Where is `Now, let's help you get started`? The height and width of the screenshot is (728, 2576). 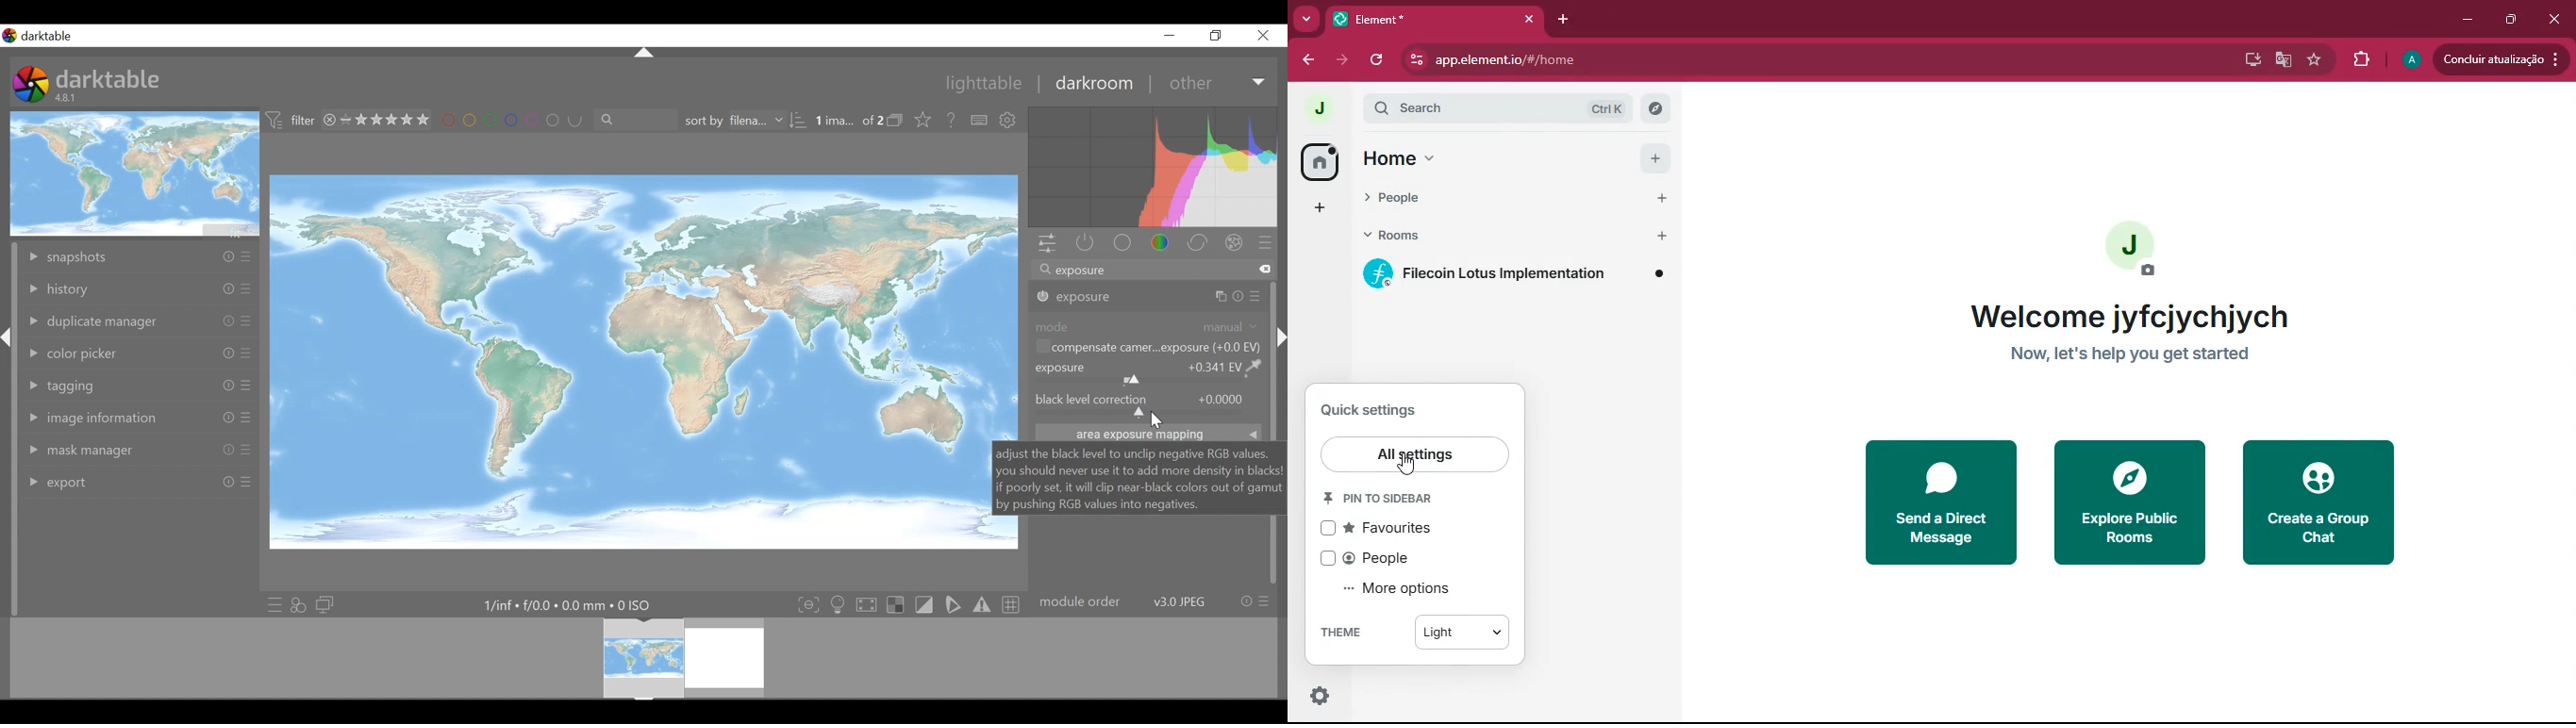
Now, let's help you get started is located at coordinates (2139, 352).